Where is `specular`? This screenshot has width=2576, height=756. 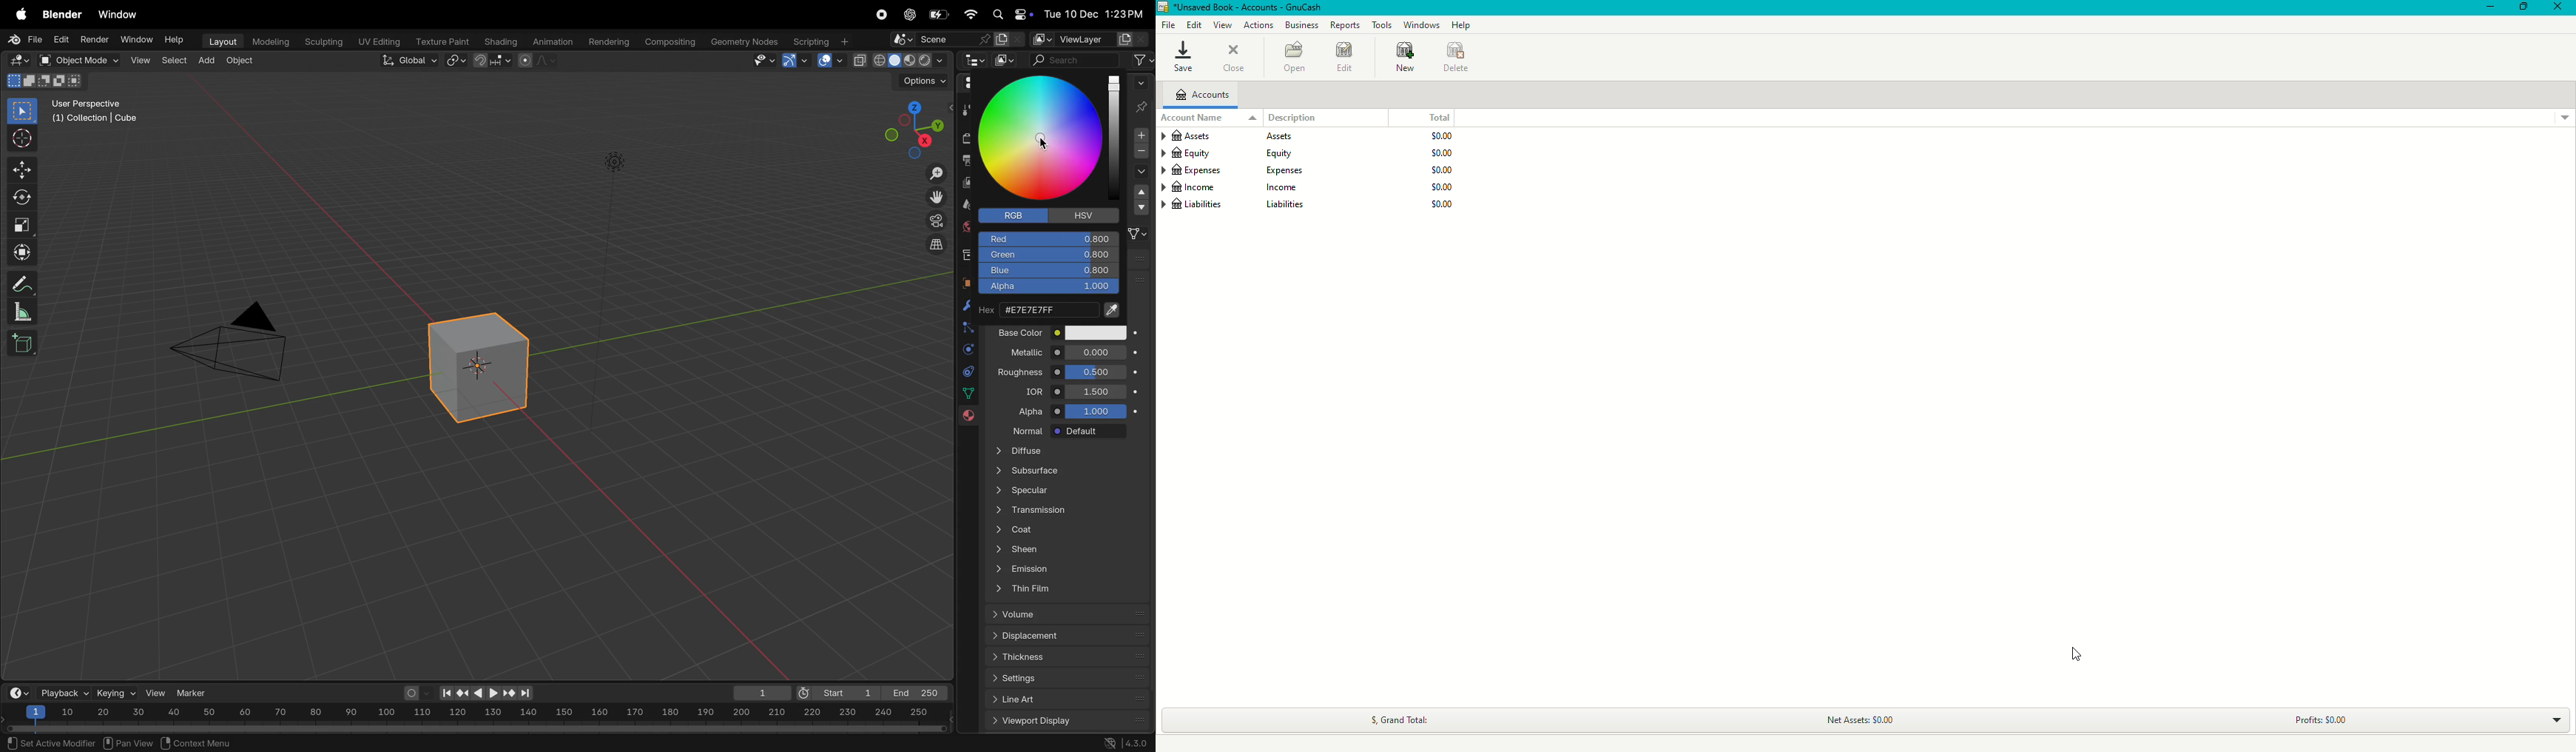 specular is located at coordinates (1064, 492).